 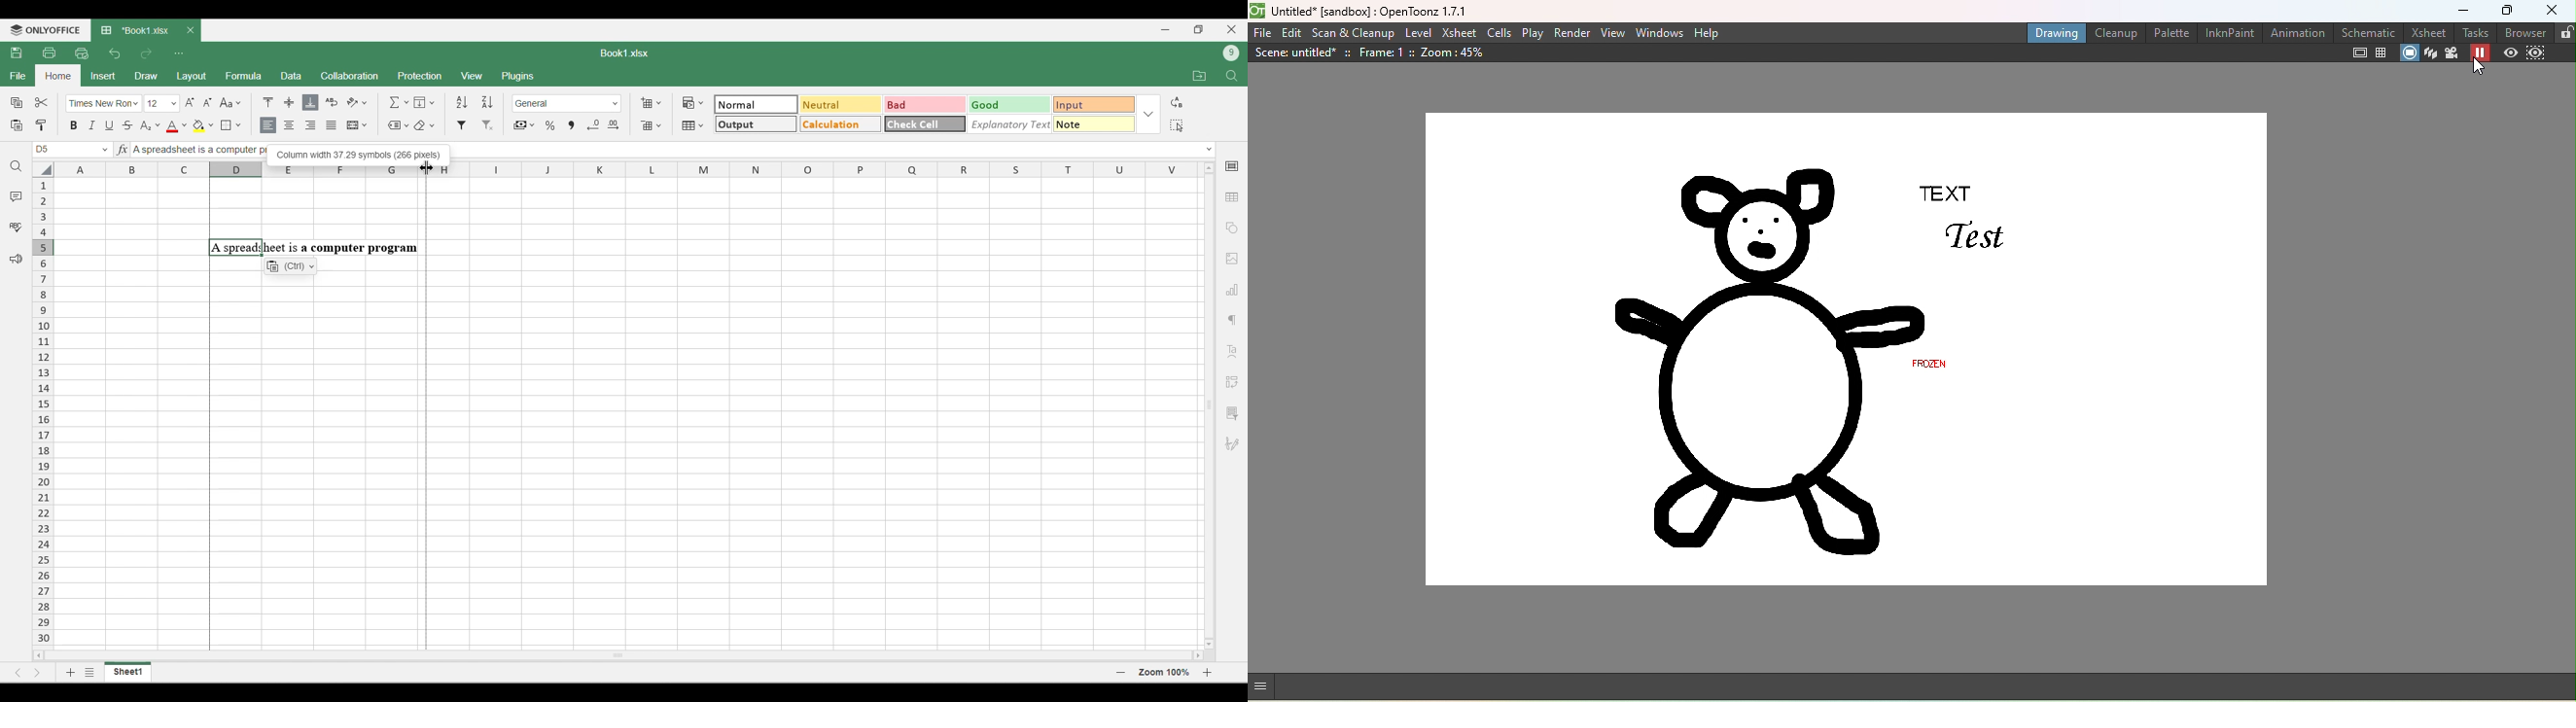 I want to click on Preview of dragged line, so click(x=426, y=414).